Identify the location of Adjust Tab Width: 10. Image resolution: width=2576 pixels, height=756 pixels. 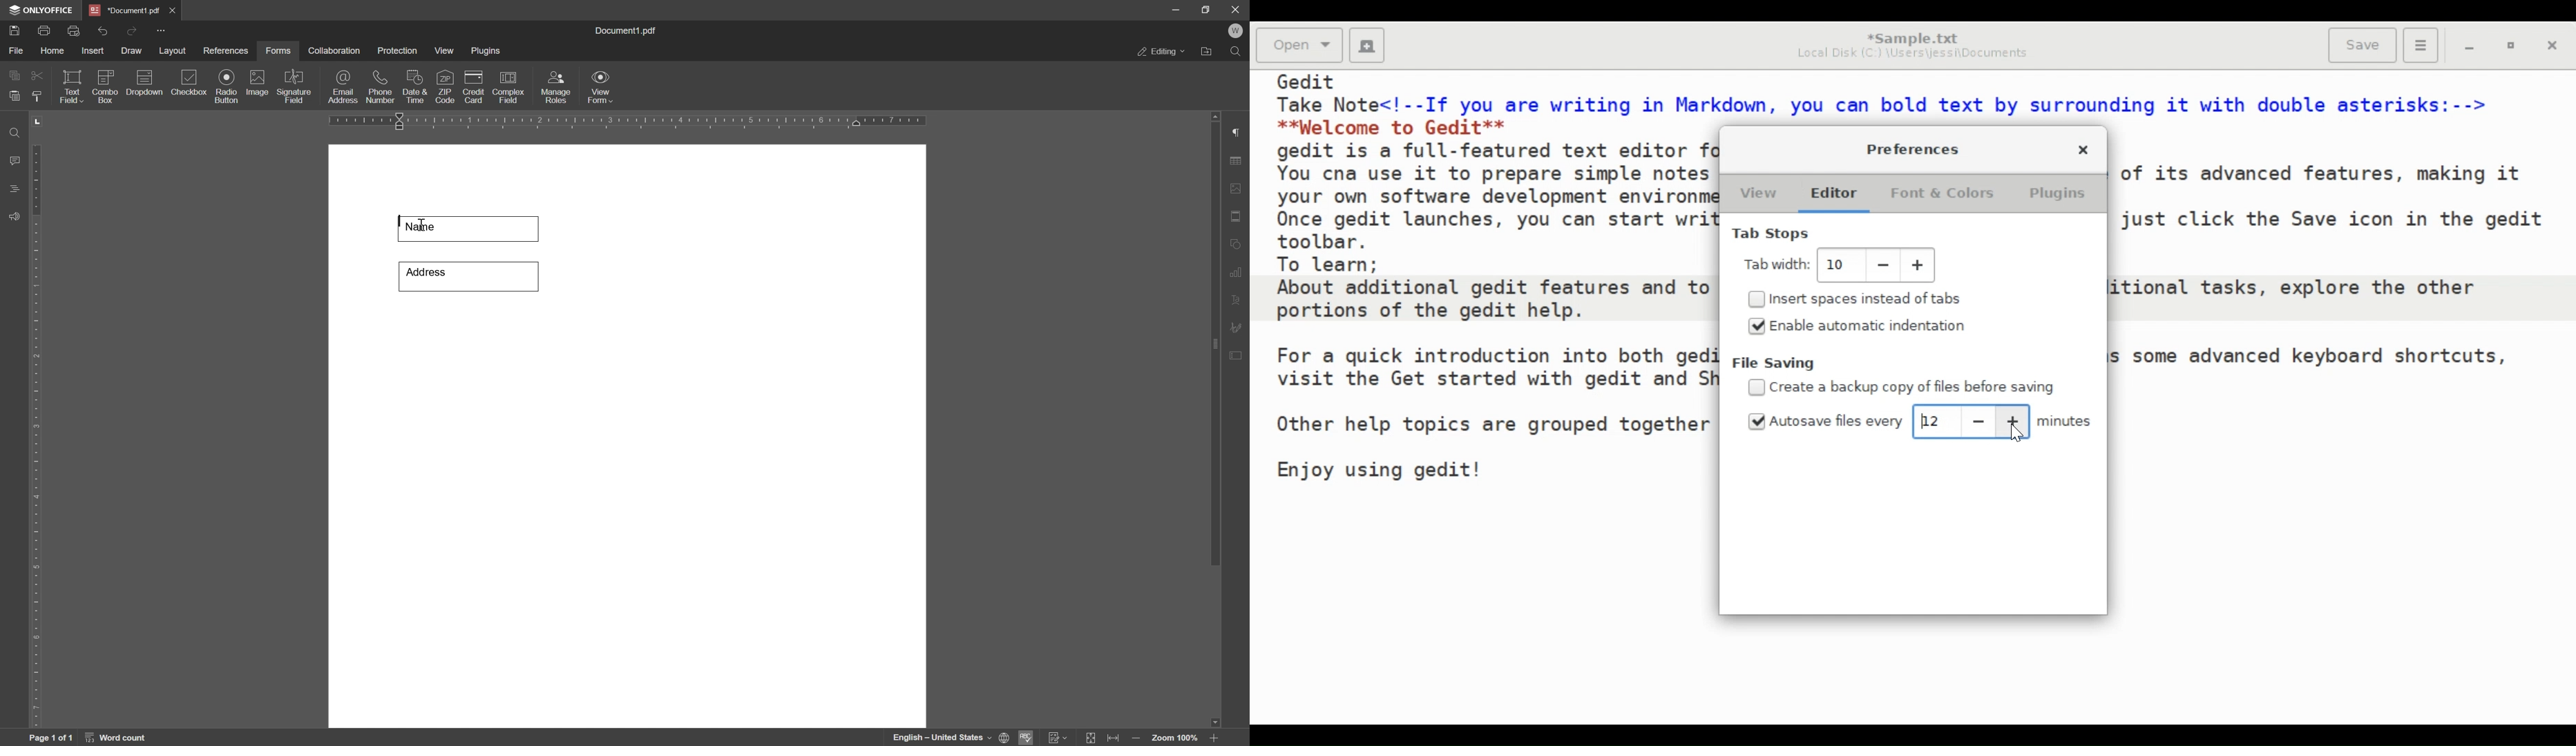
(1840, 265).